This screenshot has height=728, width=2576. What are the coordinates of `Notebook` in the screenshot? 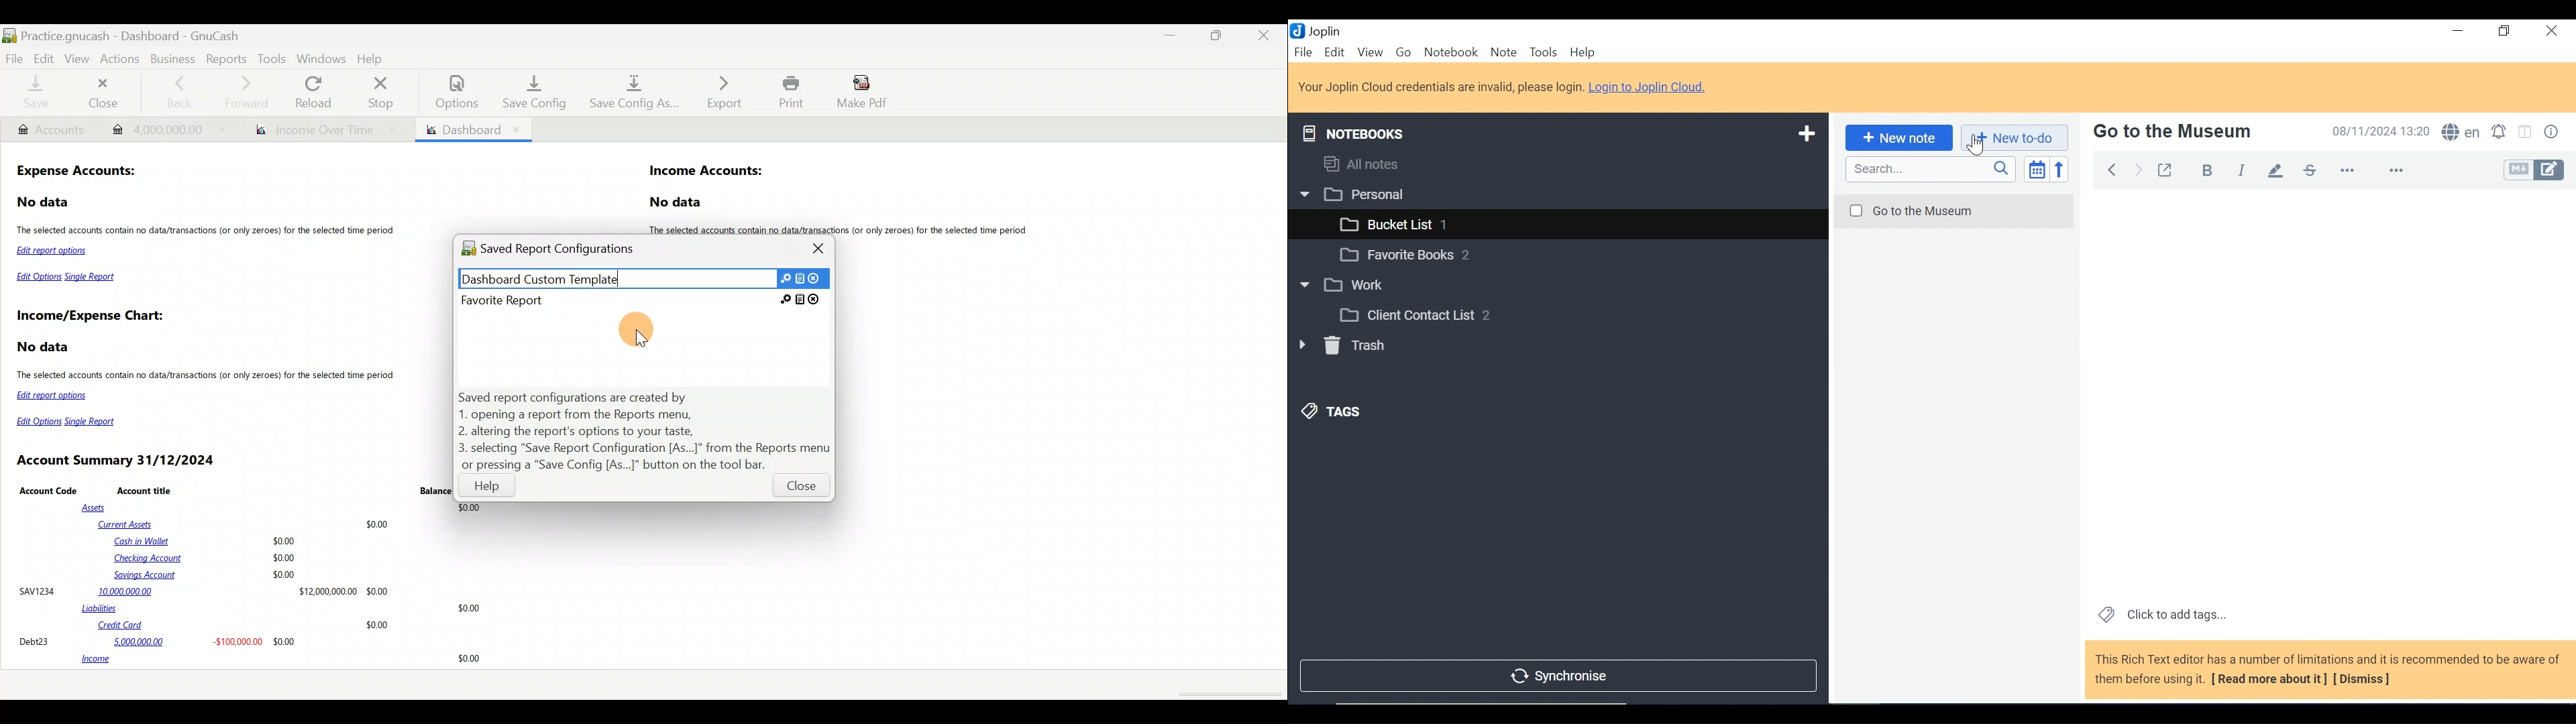 It's located at (1578, 314).